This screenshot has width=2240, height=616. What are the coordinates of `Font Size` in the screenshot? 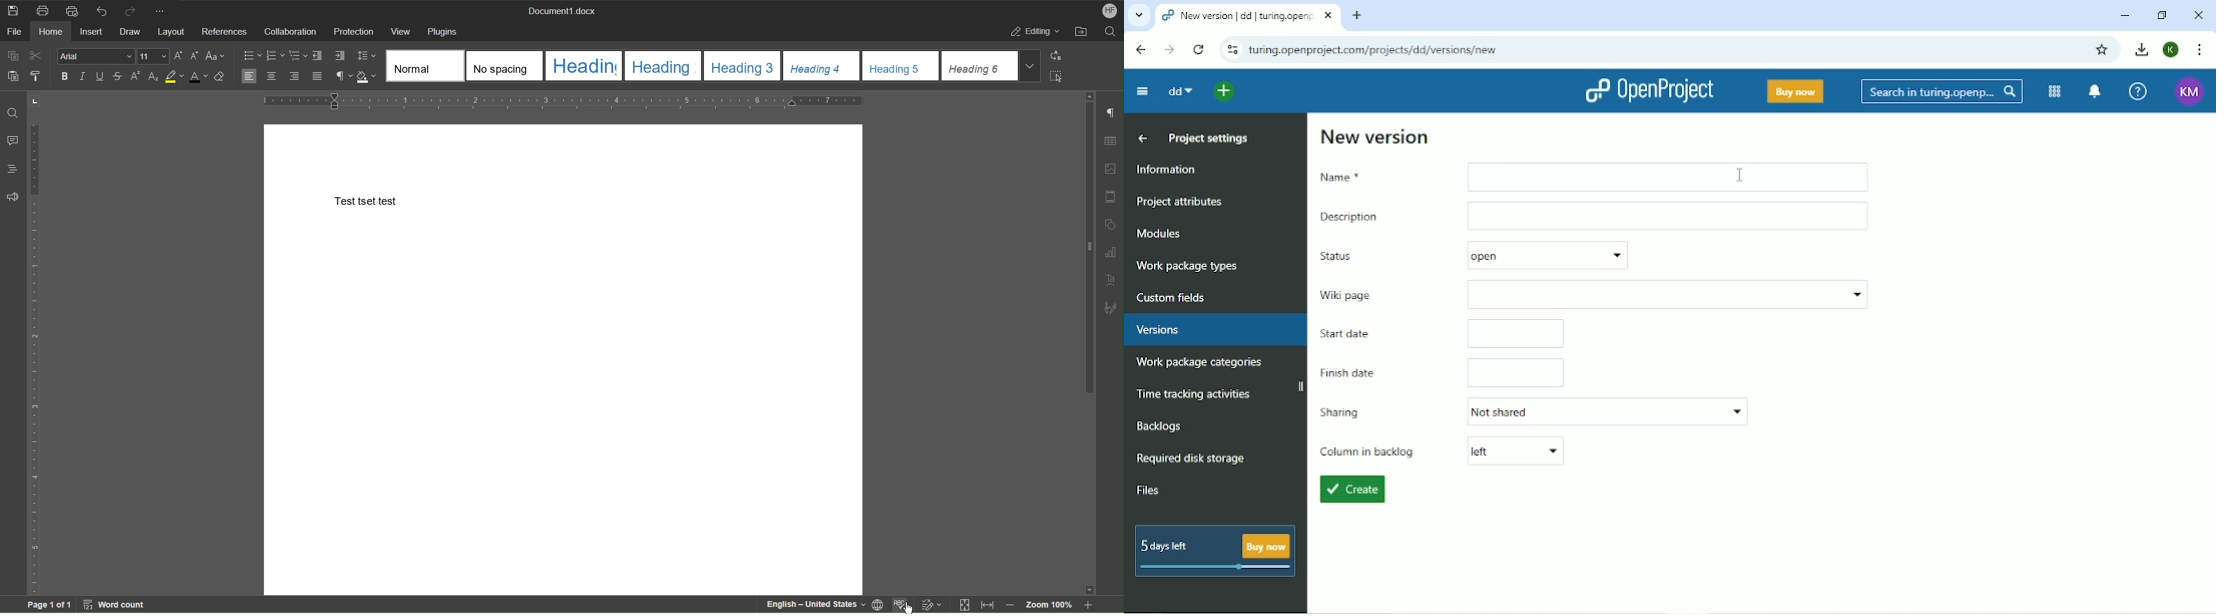 It's located at (154, 56).